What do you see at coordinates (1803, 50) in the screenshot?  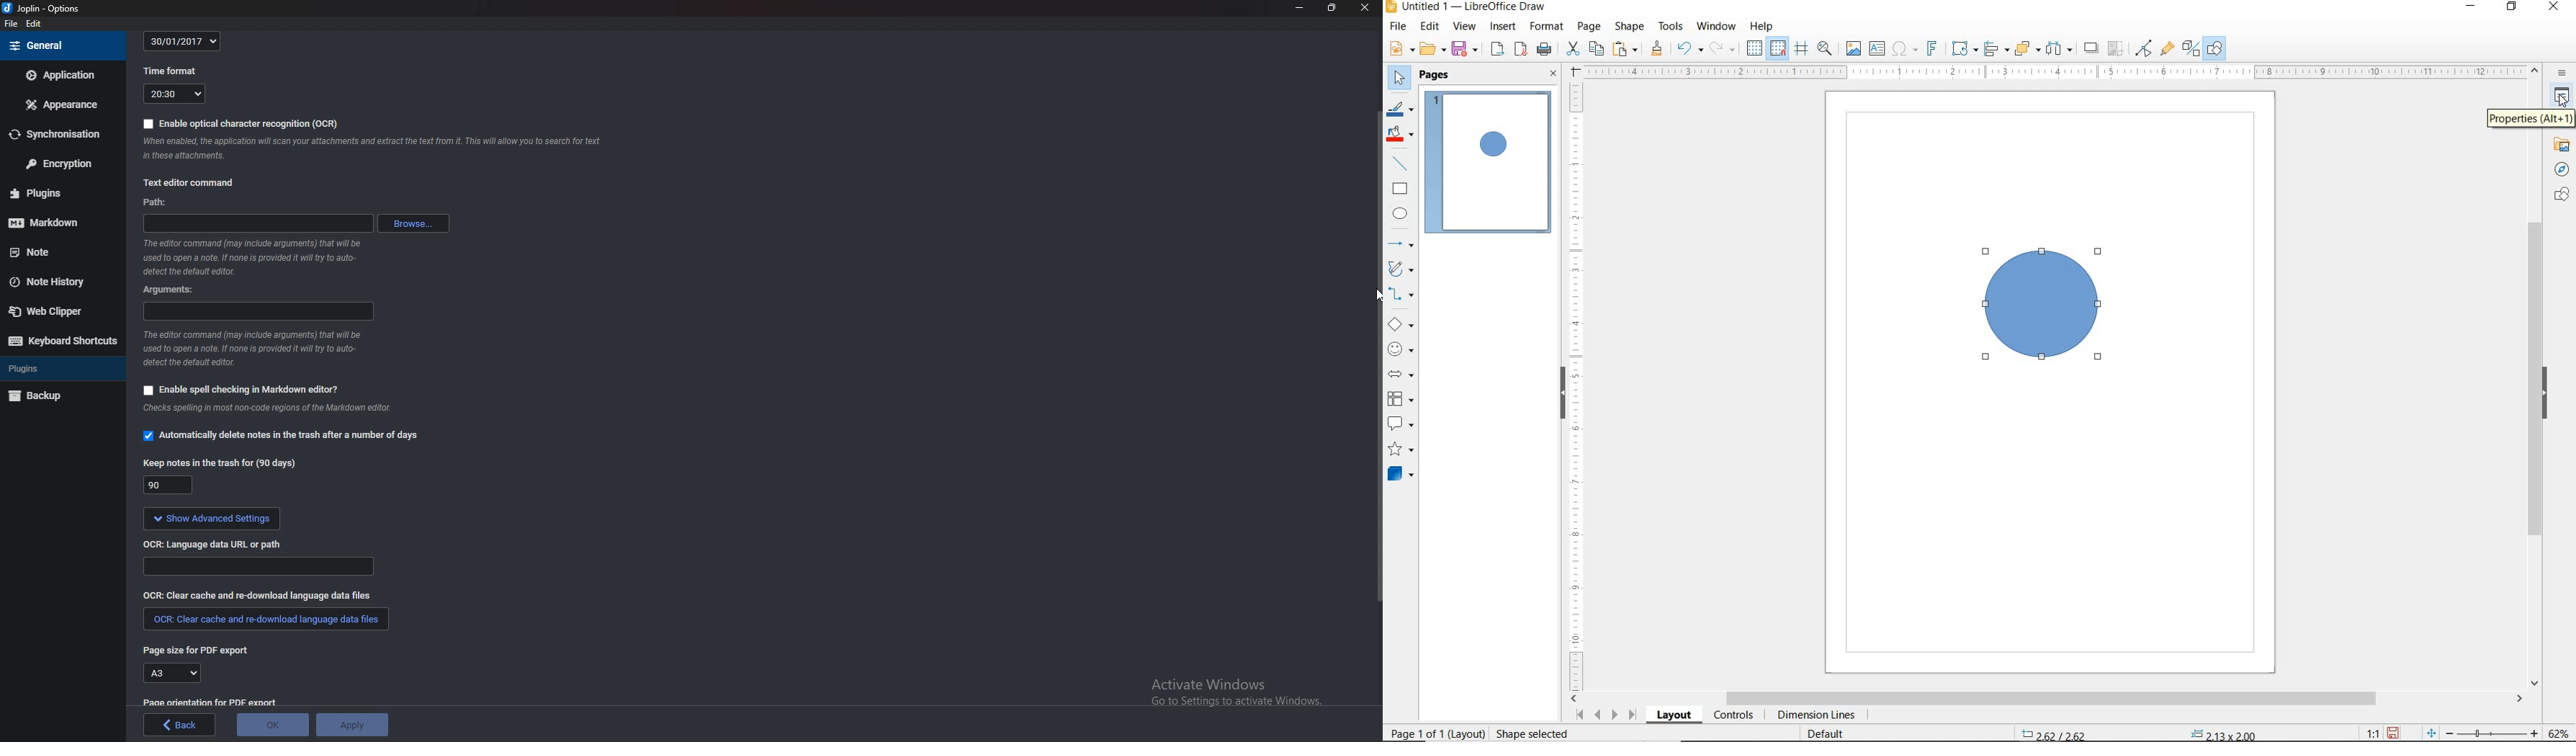 I see `` at bounding box center [1803, 50].